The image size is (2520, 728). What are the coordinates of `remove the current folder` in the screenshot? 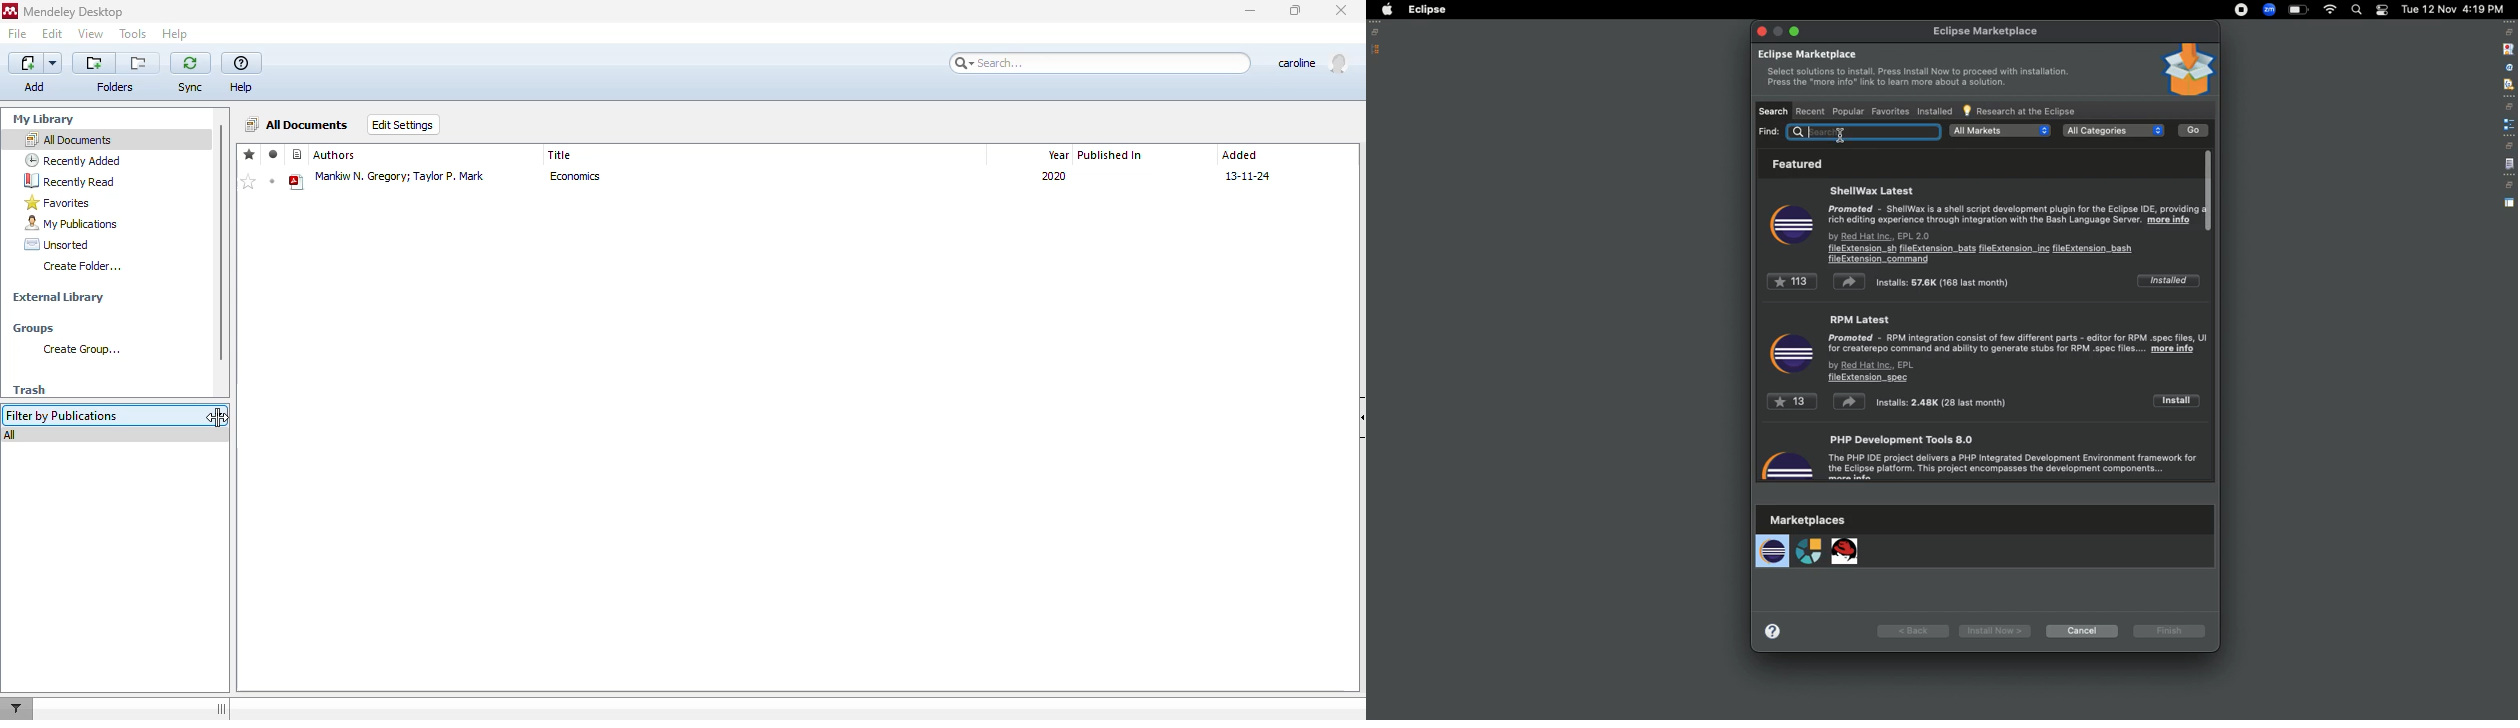 It's located at (138, 63).